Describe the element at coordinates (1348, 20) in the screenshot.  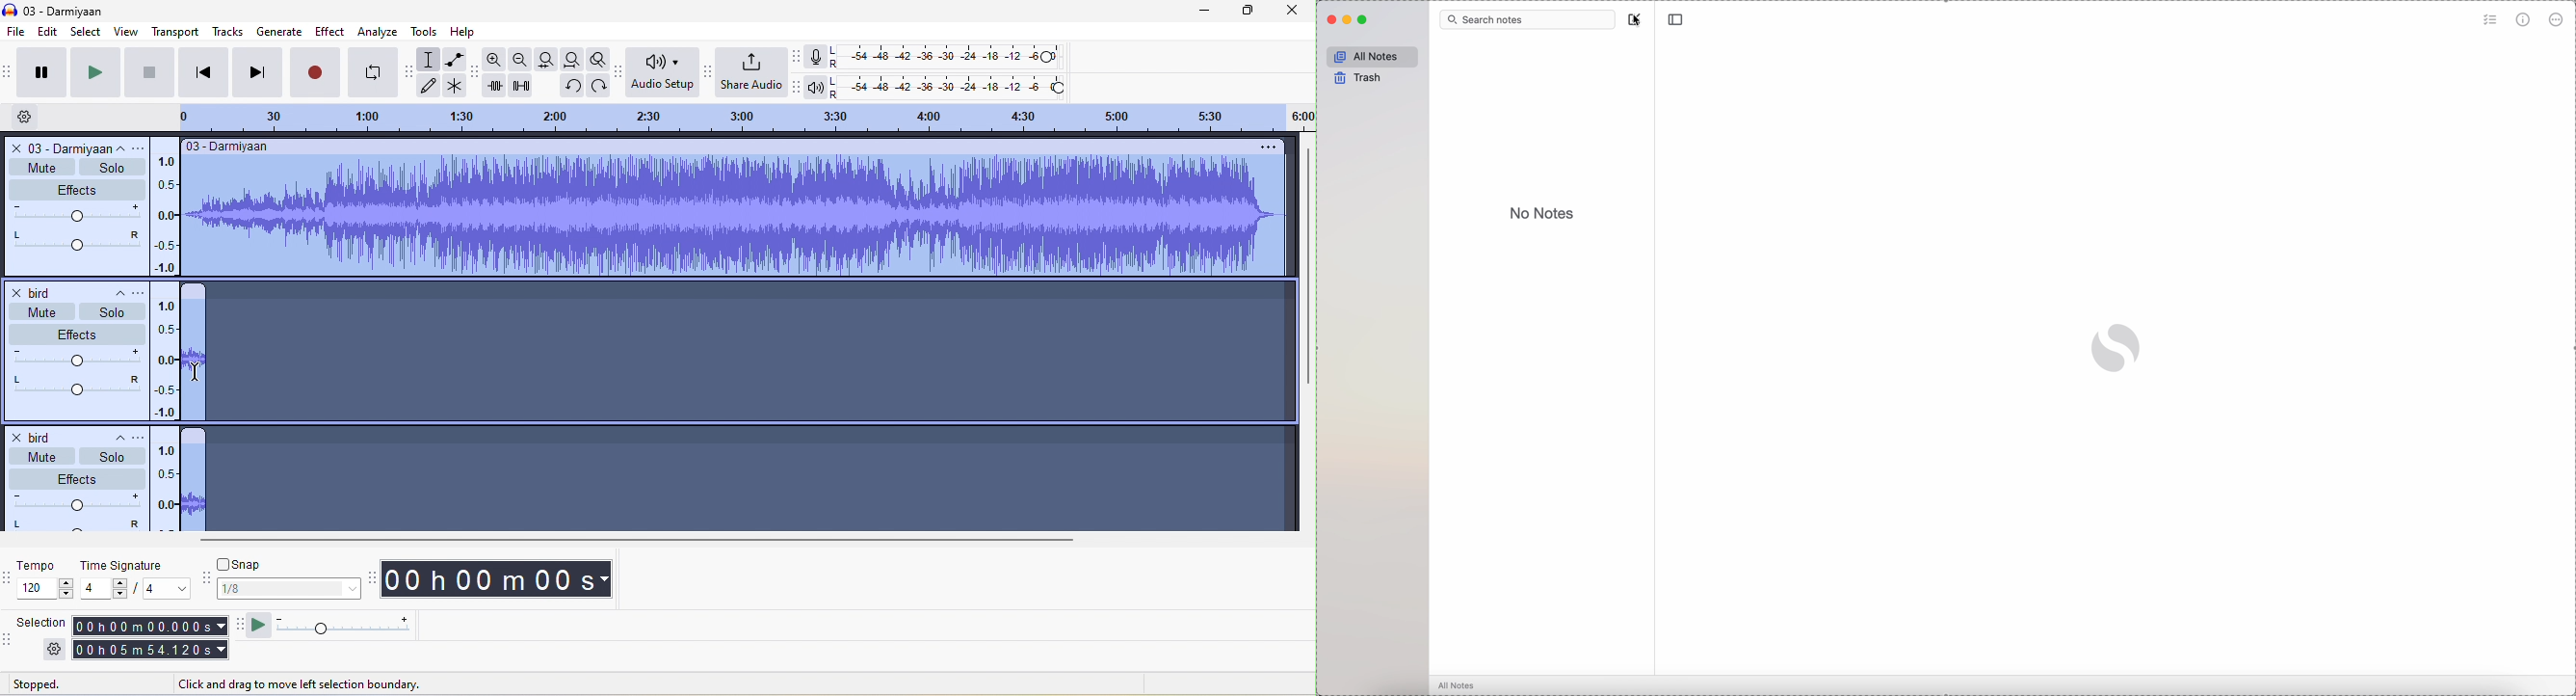
I see `minimize` at that location.